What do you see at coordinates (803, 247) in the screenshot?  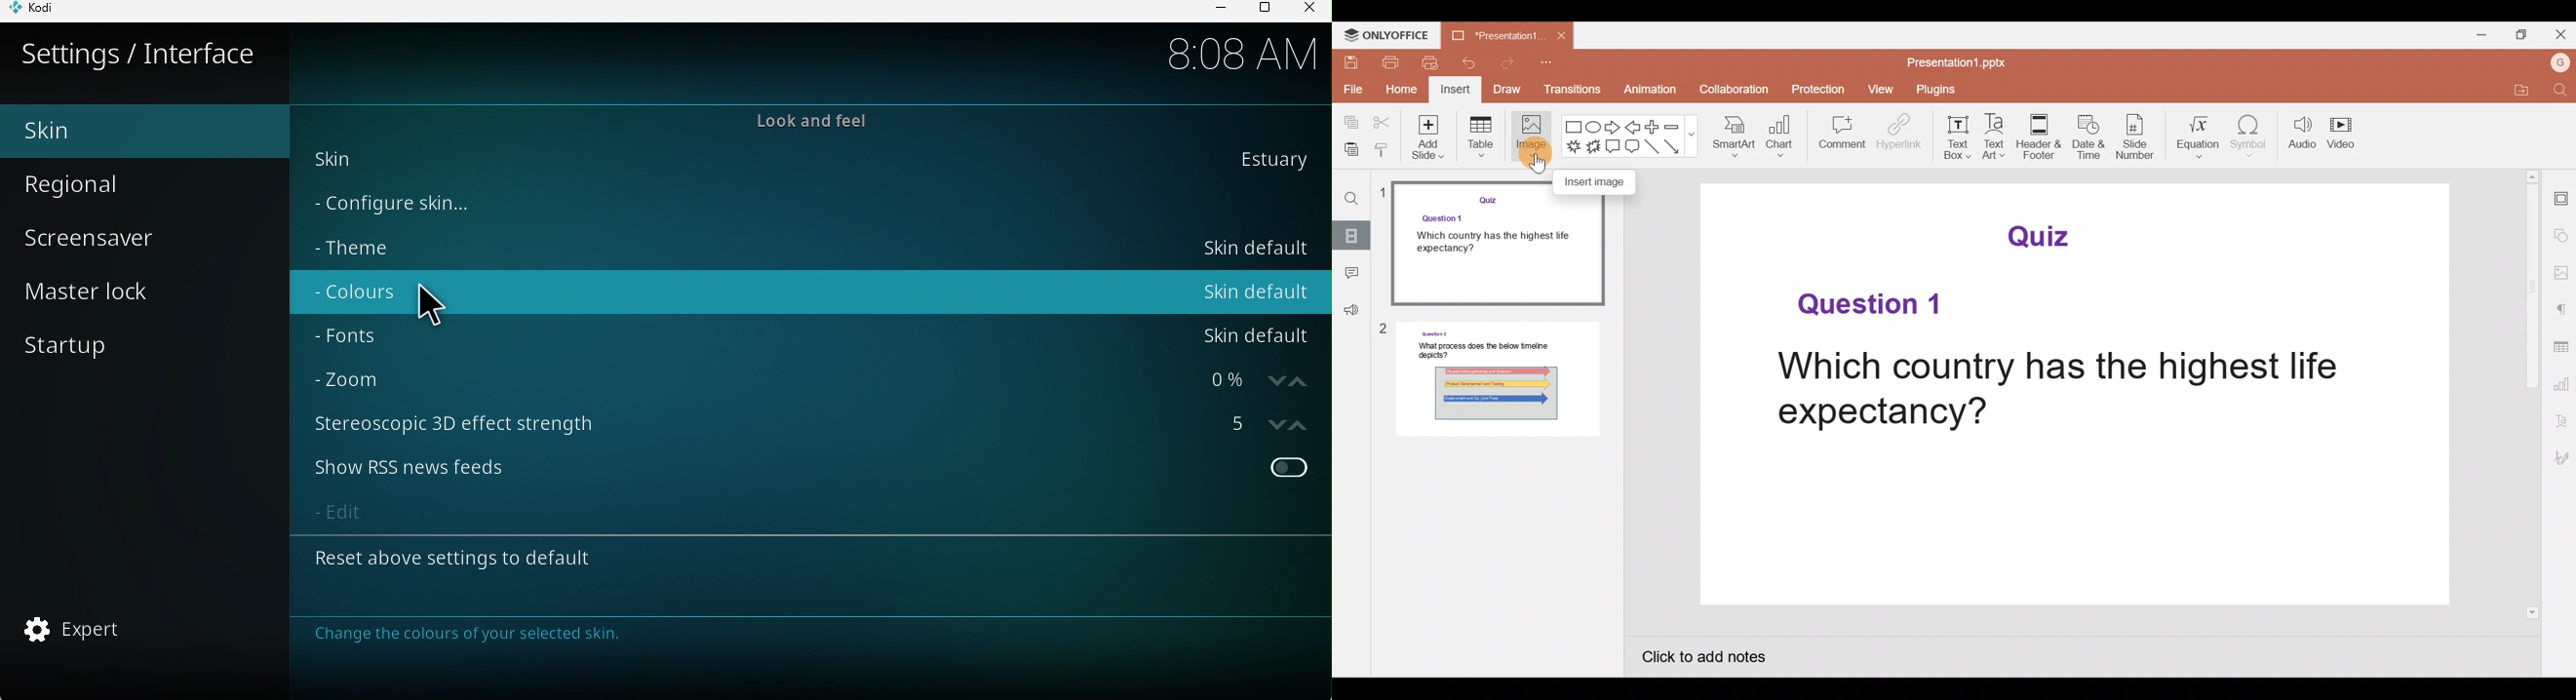 I see `Theme` at bounding box center [803, 247].